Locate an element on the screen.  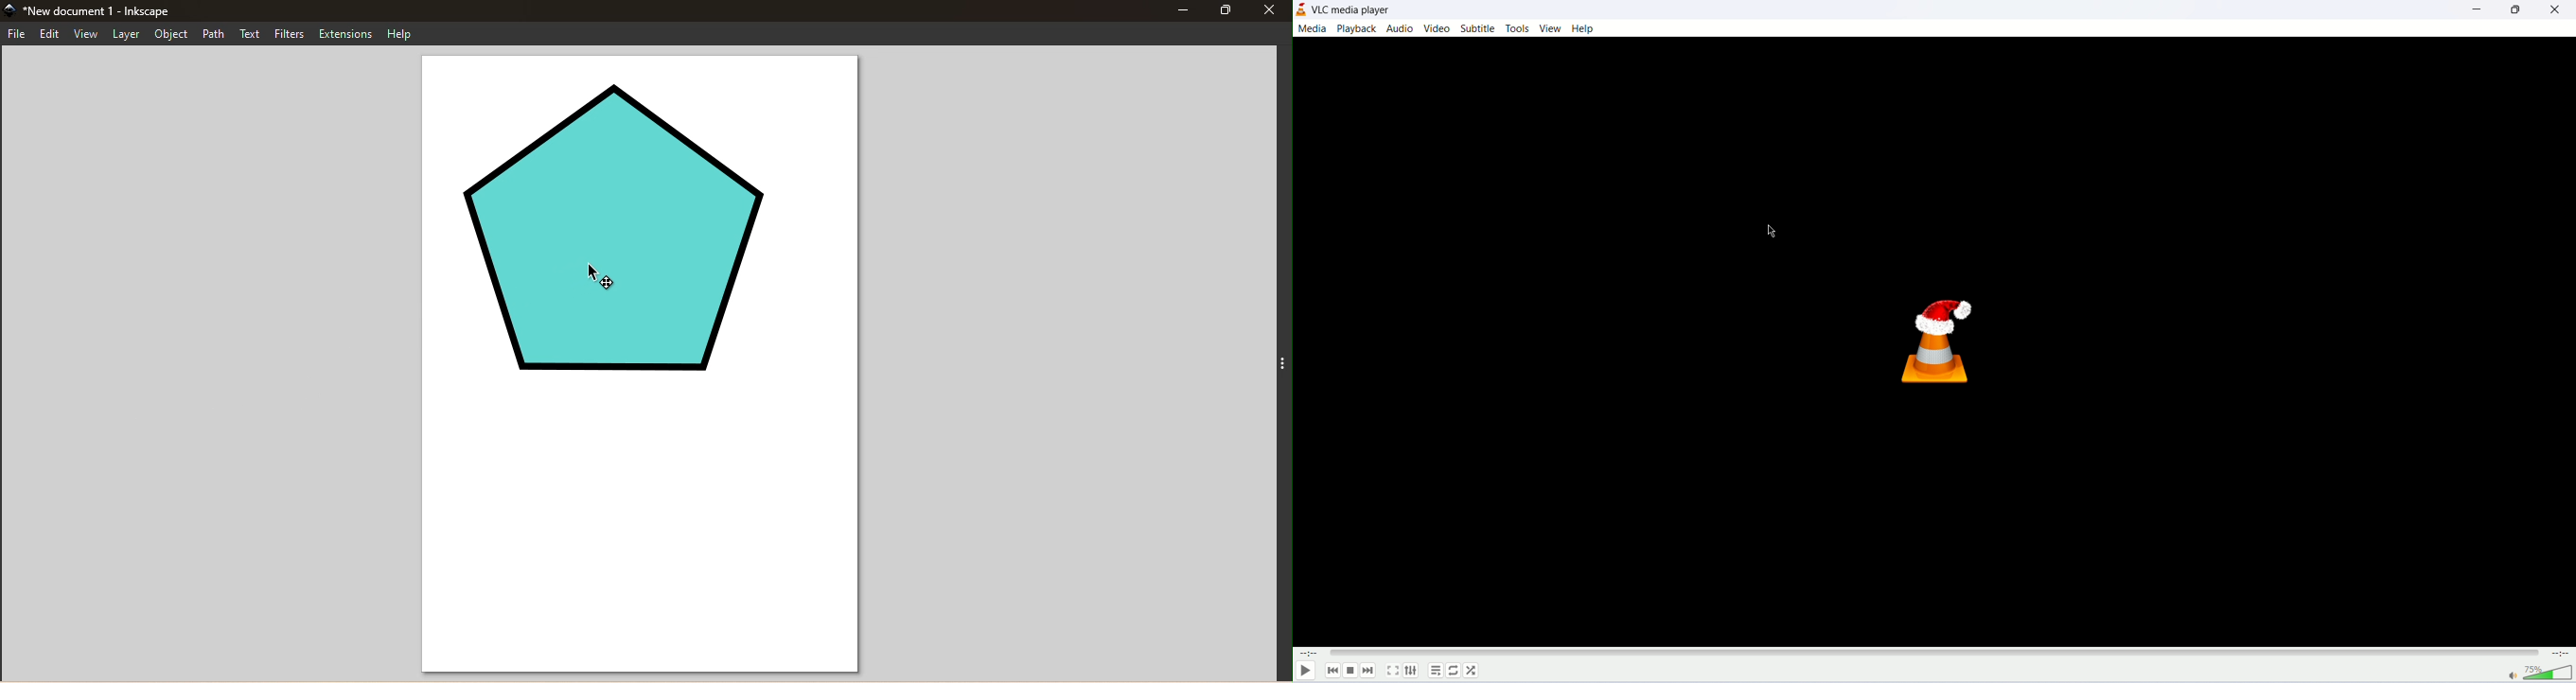
Minimize is located at coordinates (1181, 9).